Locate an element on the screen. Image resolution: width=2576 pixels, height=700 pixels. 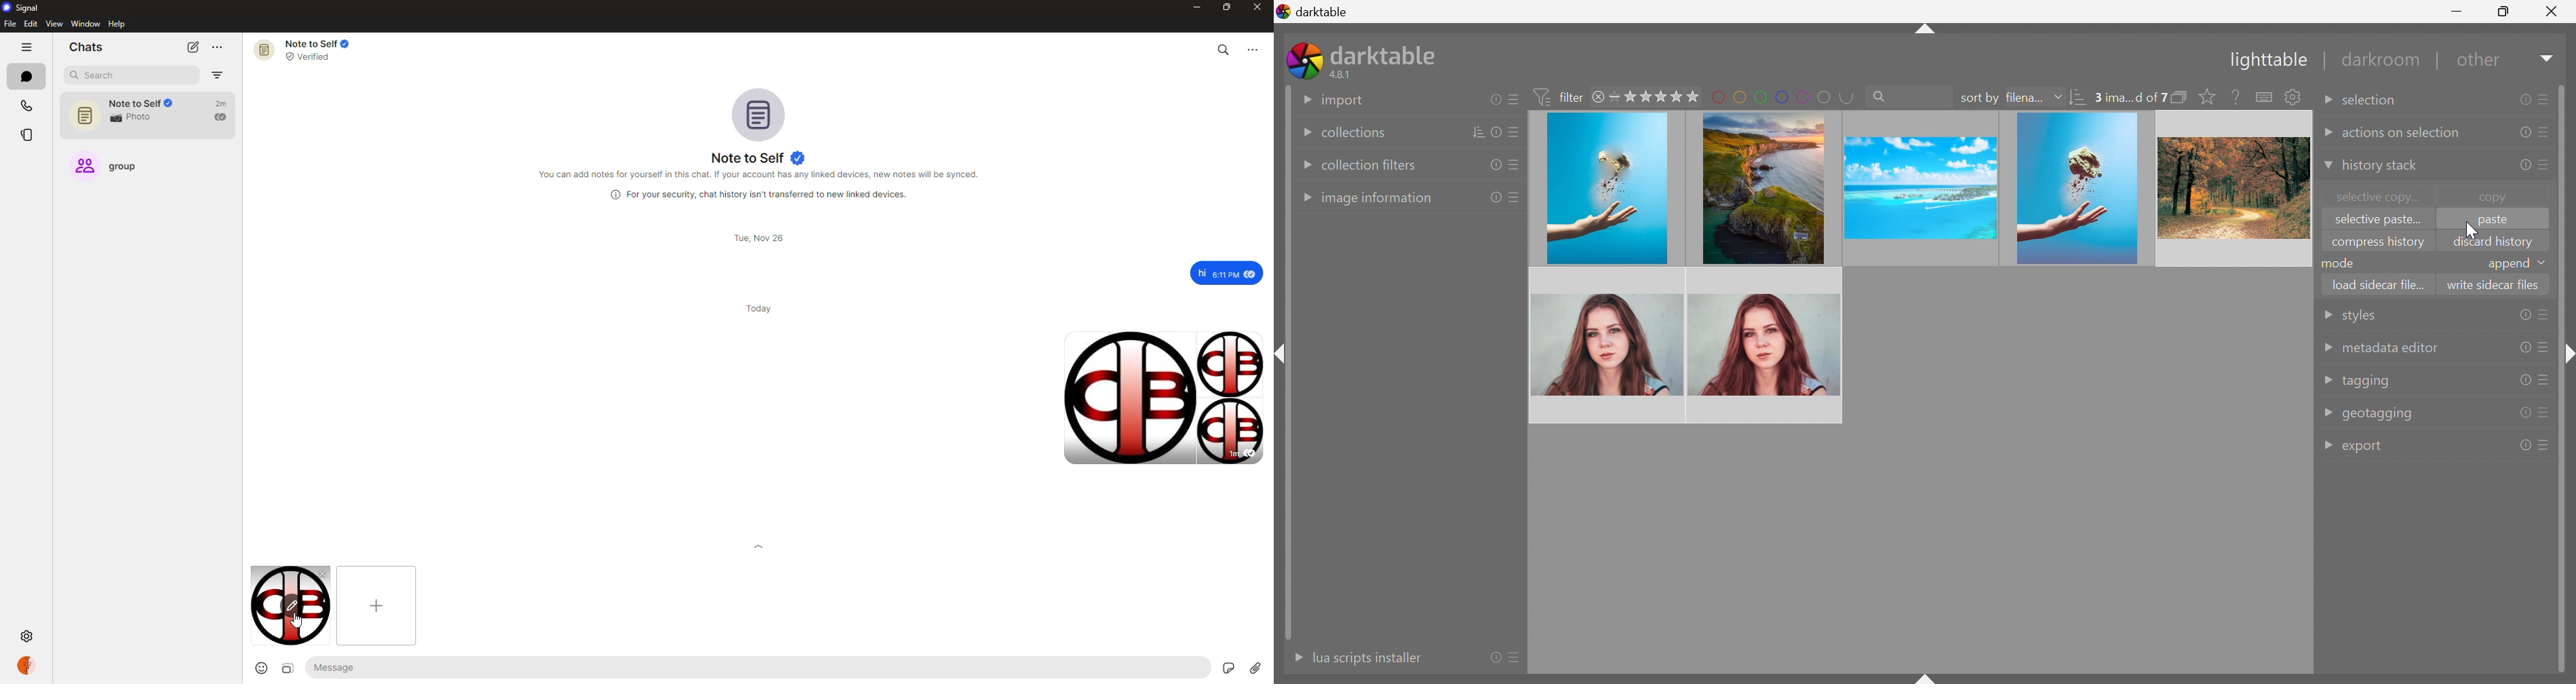
presets is located at coordinates (2544, 98).